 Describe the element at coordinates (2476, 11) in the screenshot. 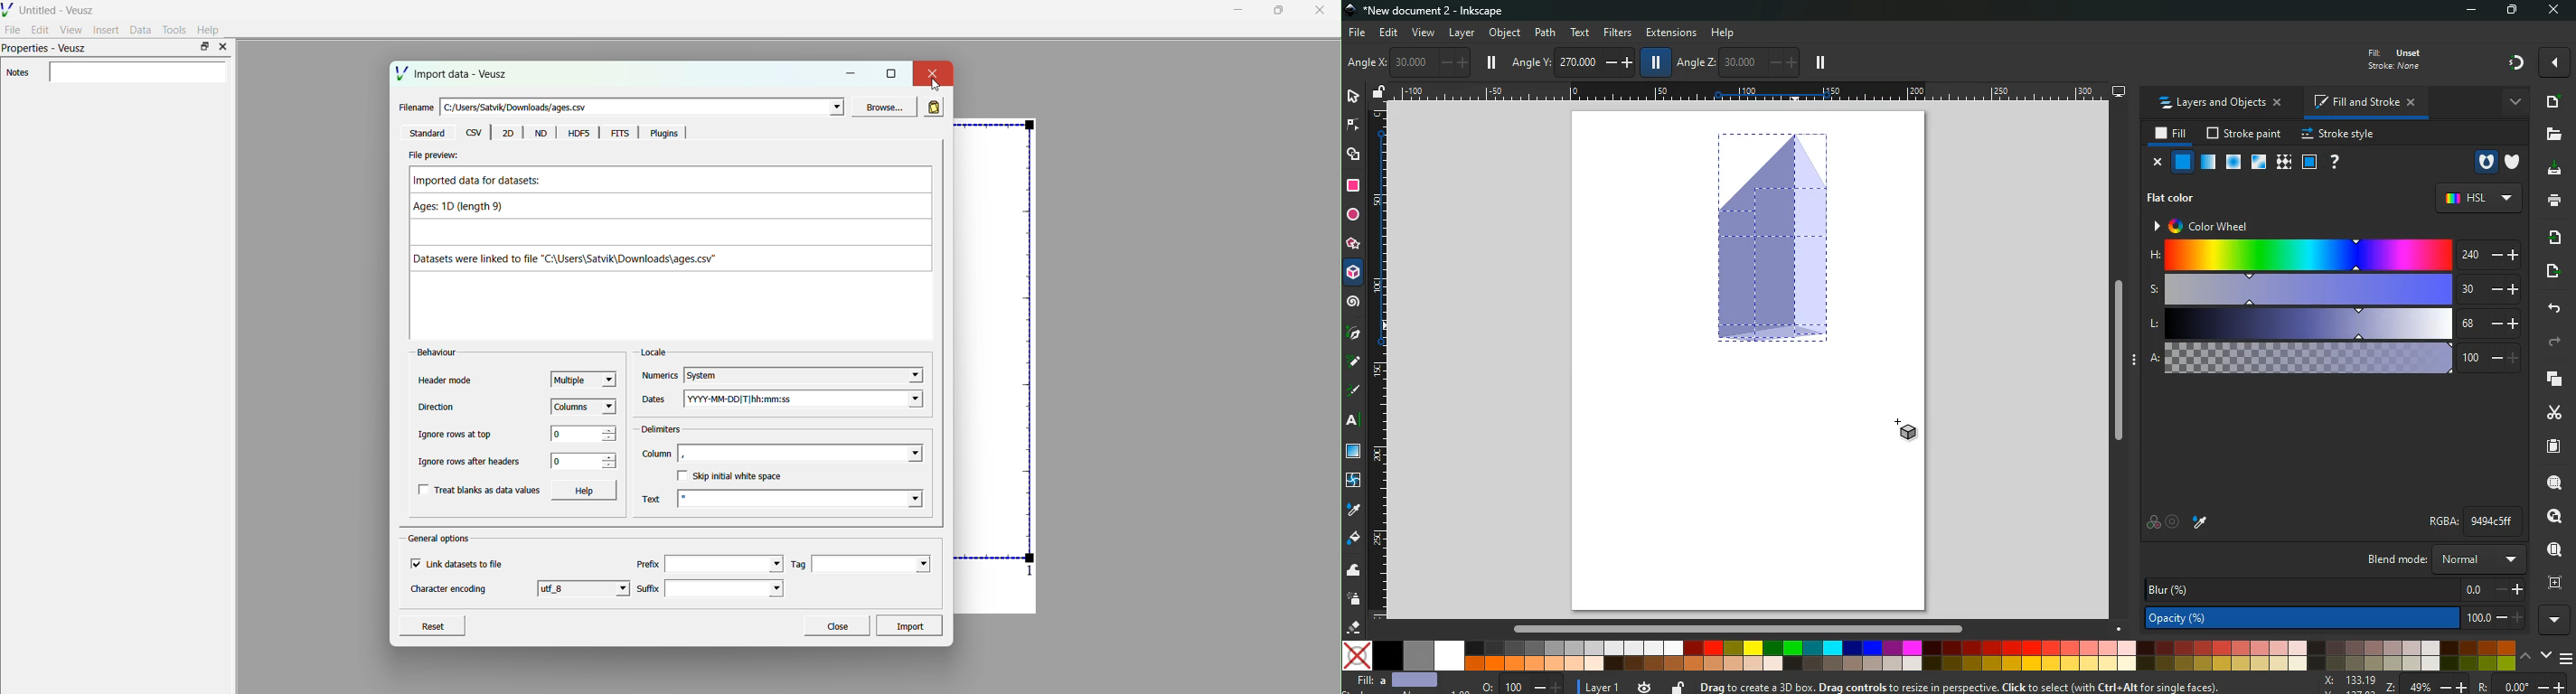

I see `minimize` at that location.